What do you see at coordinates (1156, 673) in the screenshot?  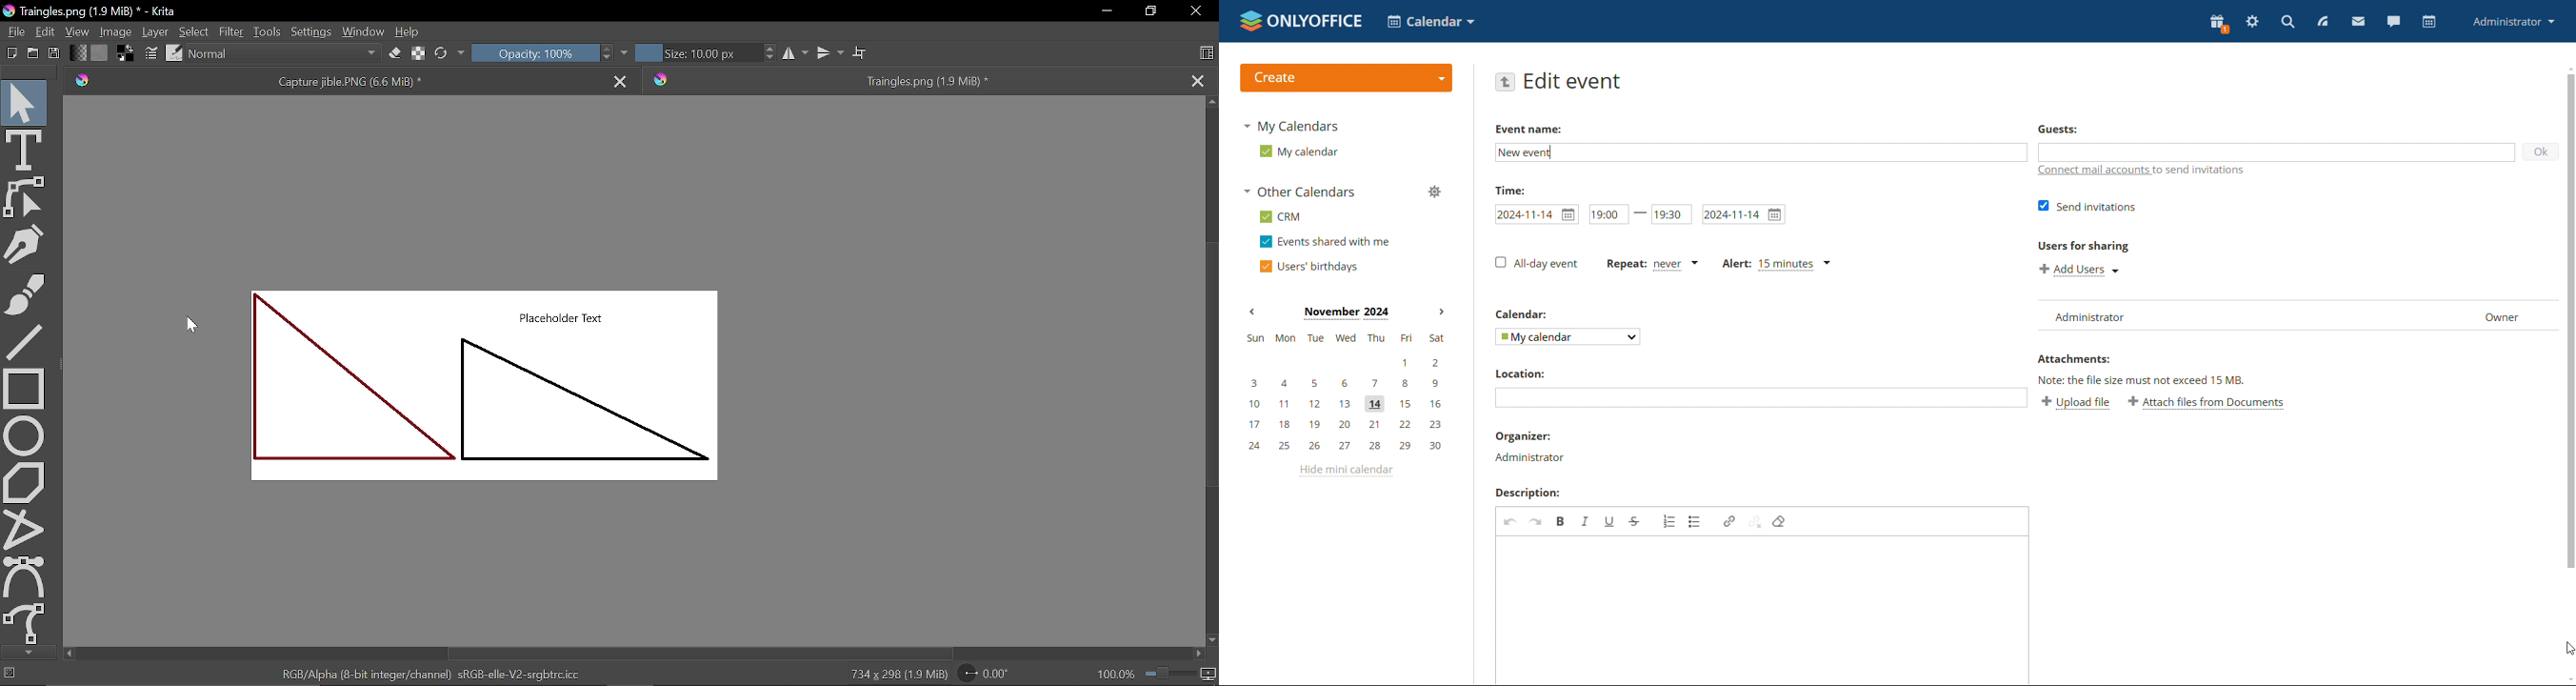 I see `100.0%` at bounding box center [1156, 673].